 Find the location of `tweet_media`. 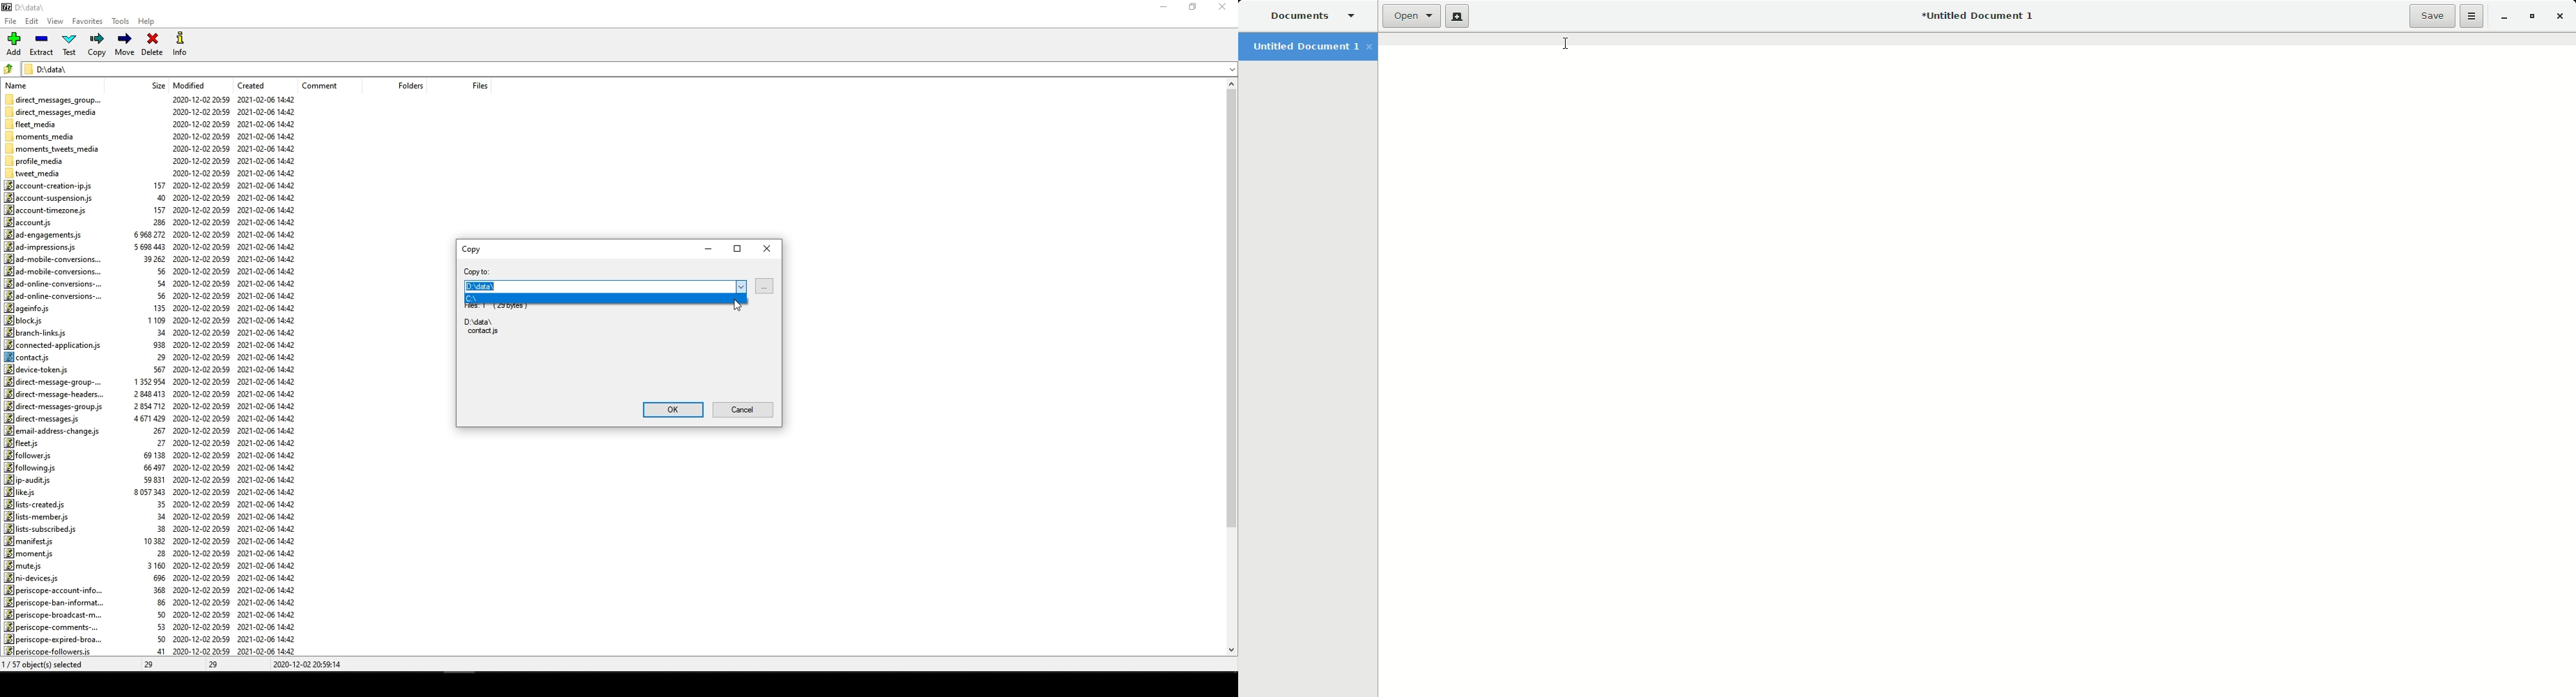

tweet_media is located at coordinates (40, 173).